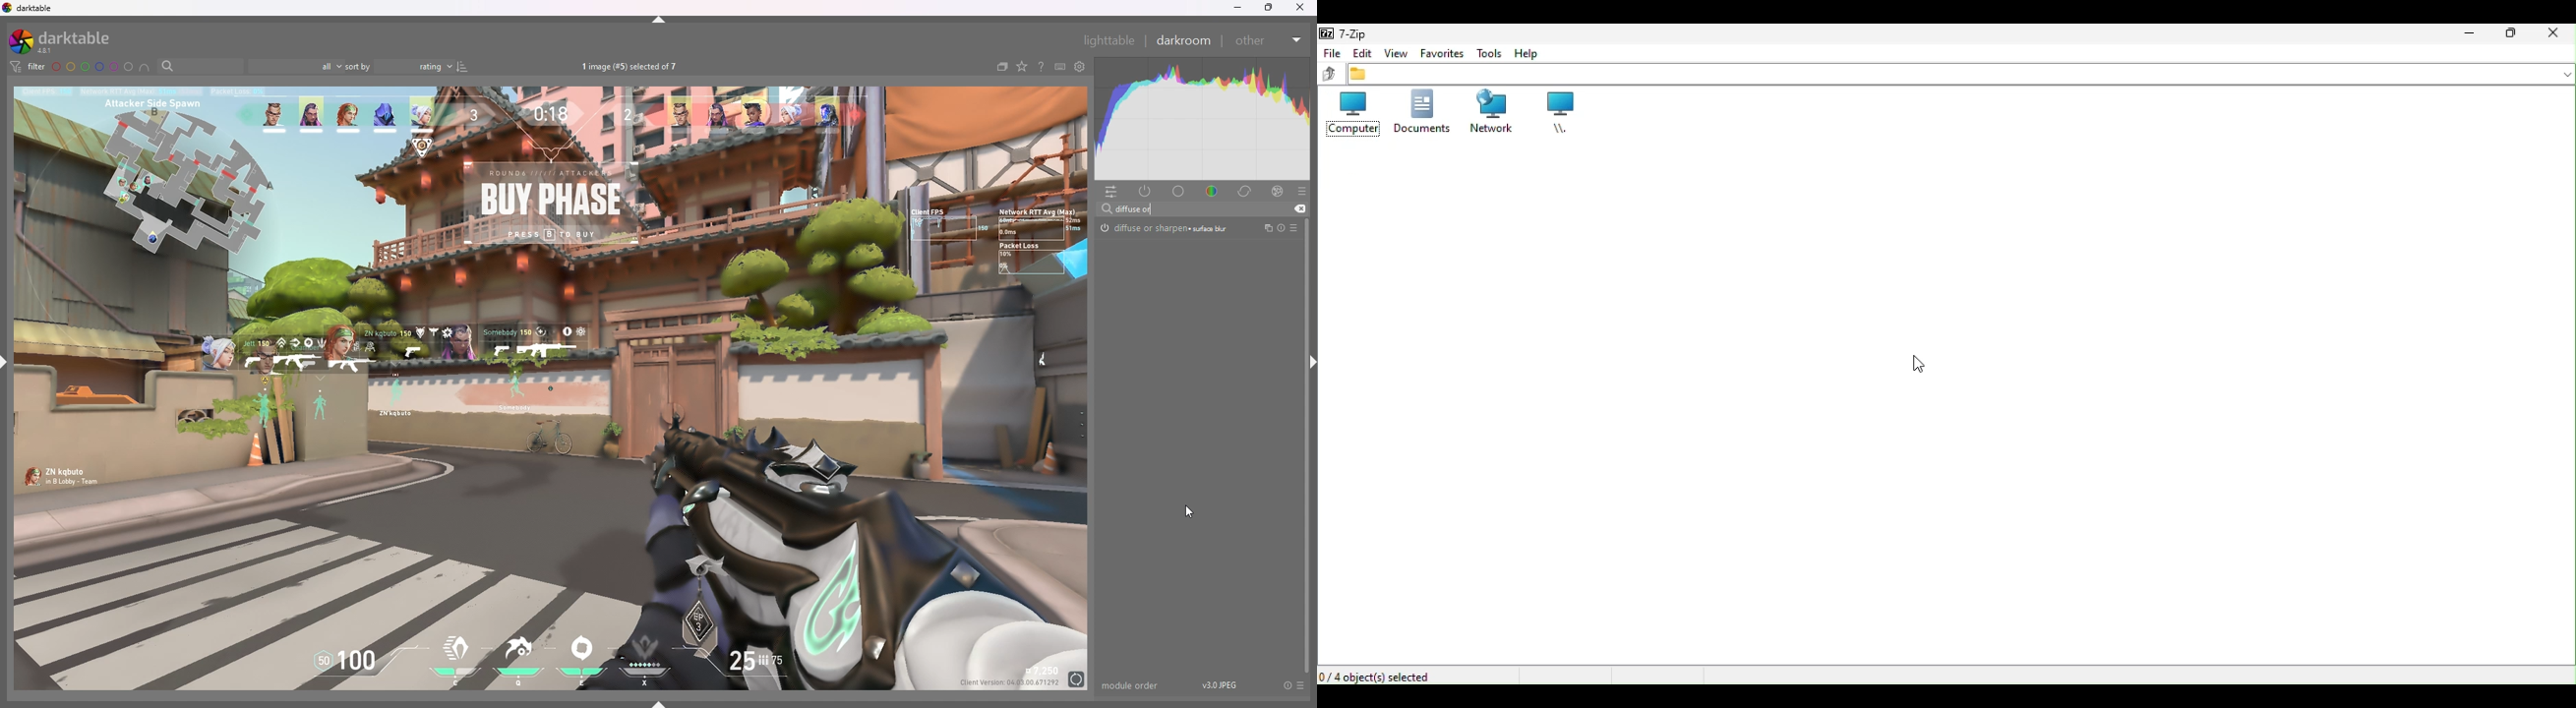 The width and height of the screenshot is (2576, 728). I want to click on change type of overlays, so click(1023, 67).